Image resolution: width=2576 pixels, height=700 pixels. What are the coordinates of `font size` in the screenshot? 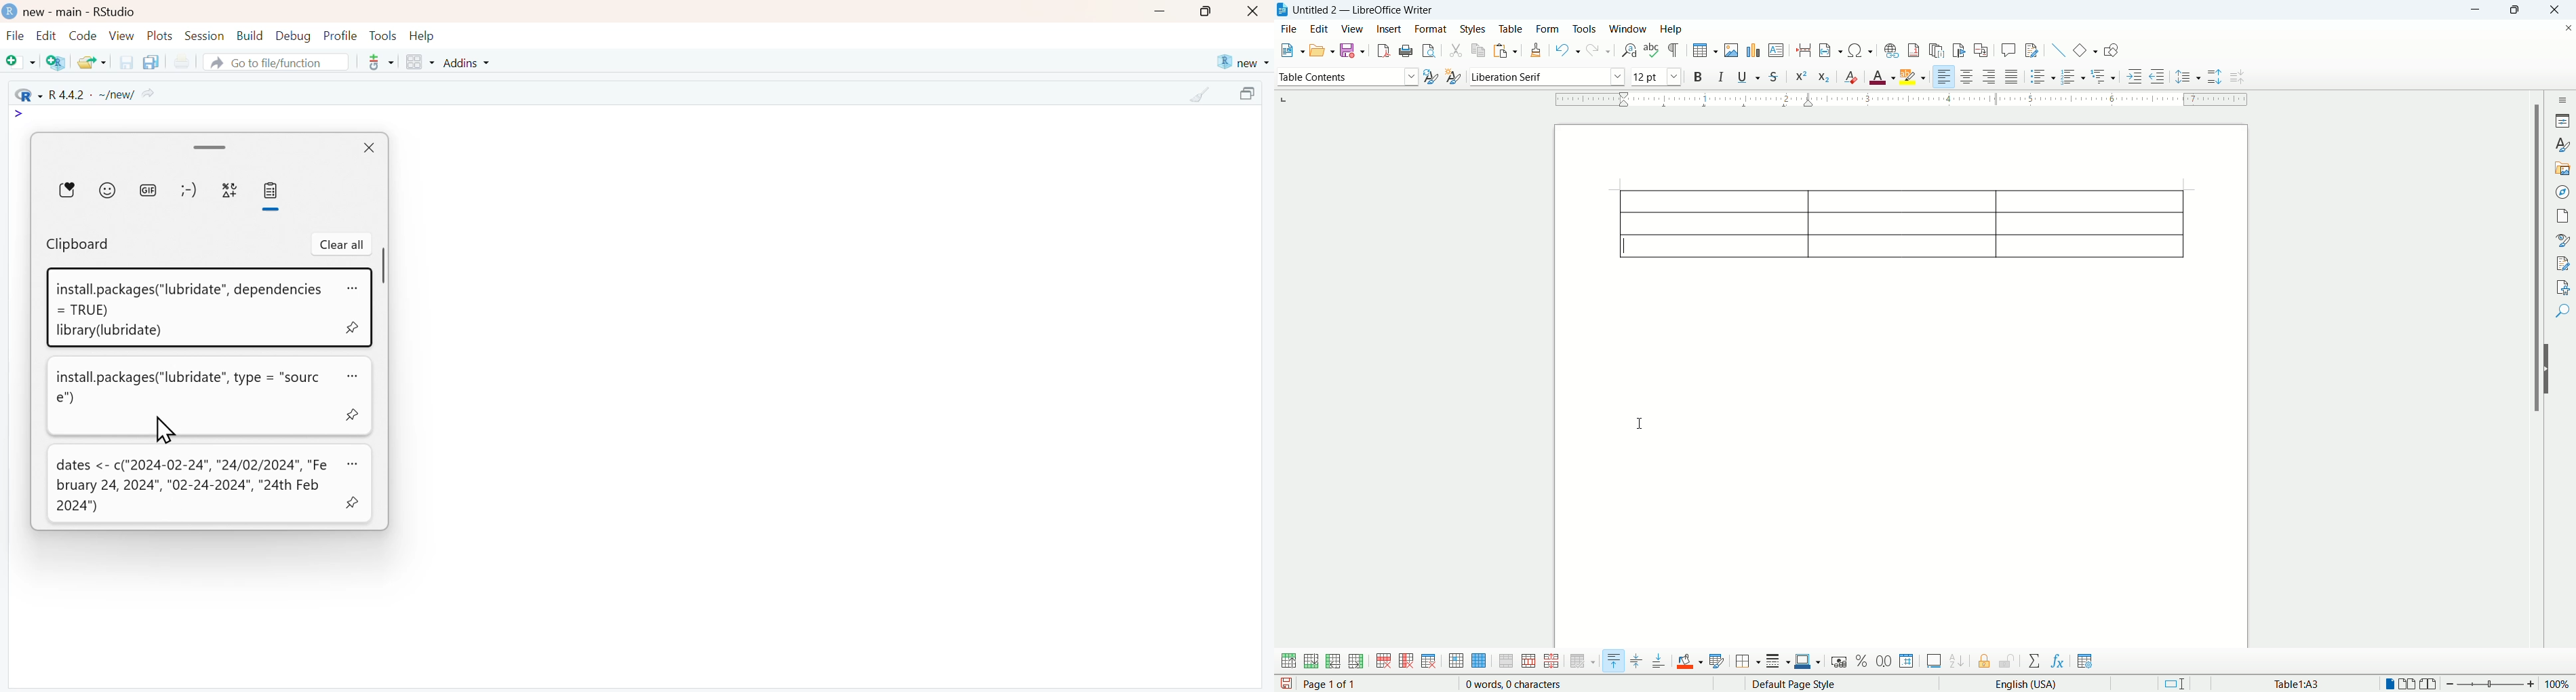 It's located at (1658, 75).